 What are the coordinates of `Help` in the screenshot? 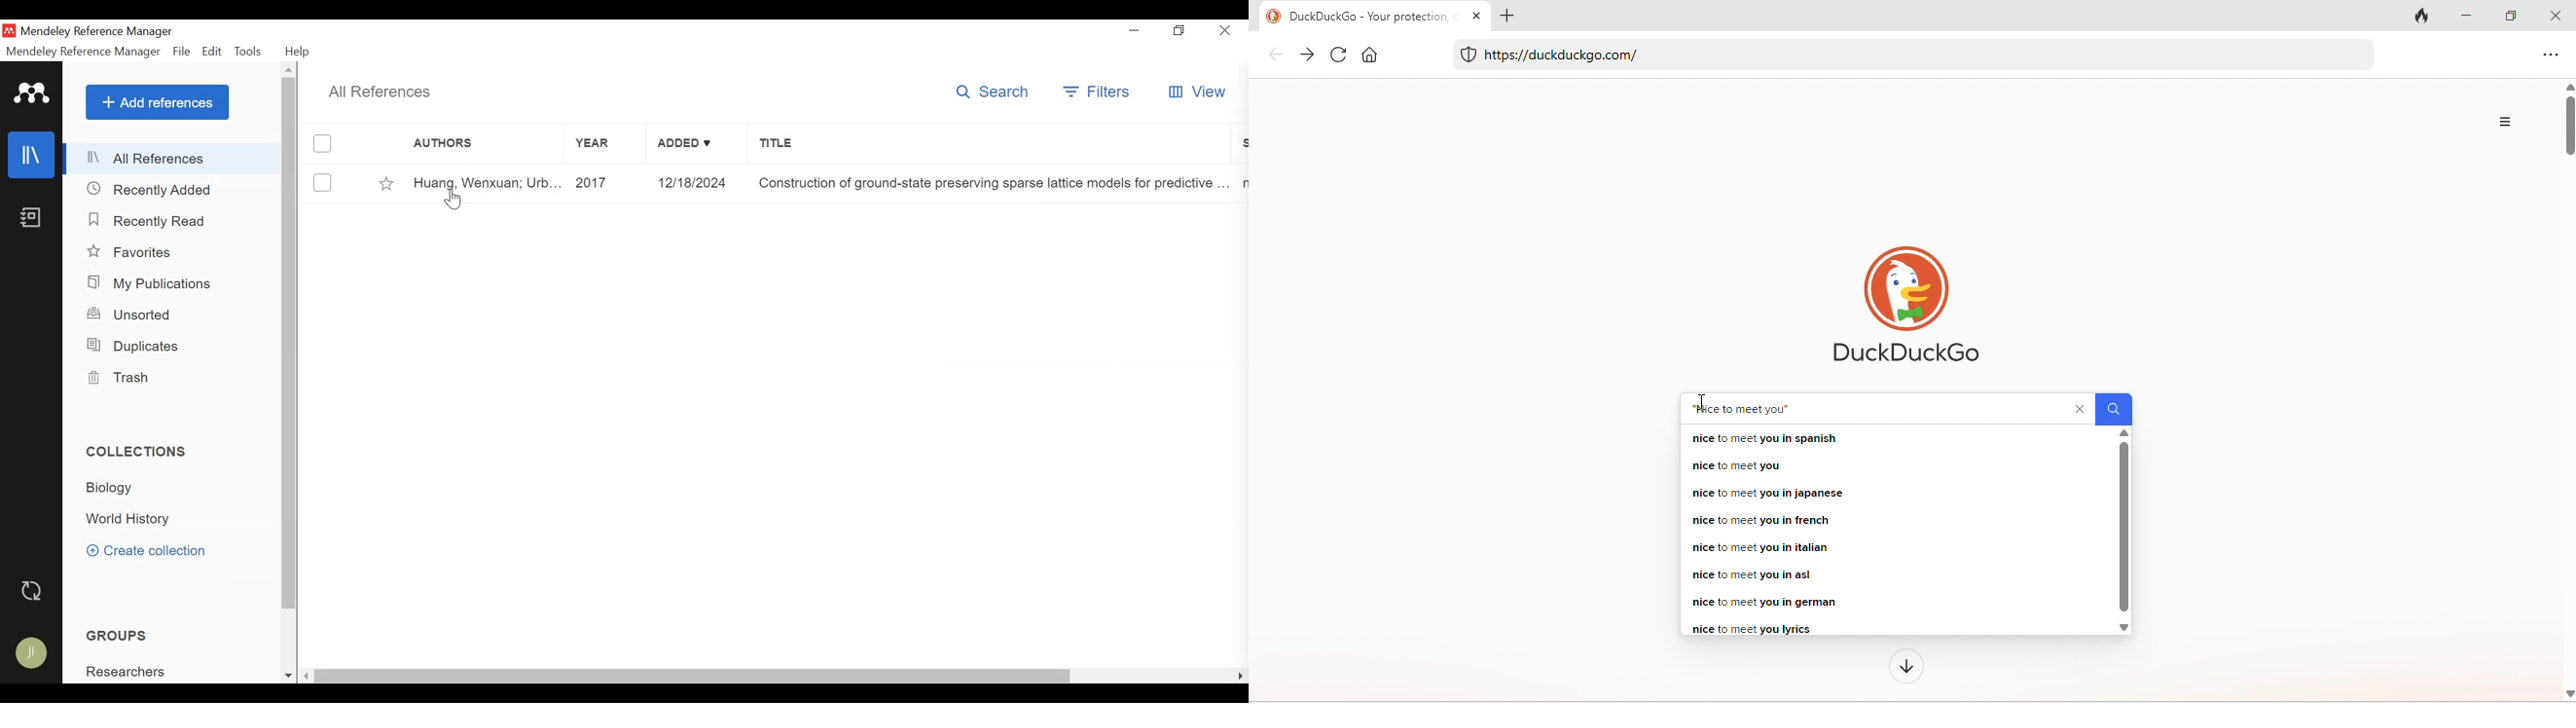 It's located at (299, 52).